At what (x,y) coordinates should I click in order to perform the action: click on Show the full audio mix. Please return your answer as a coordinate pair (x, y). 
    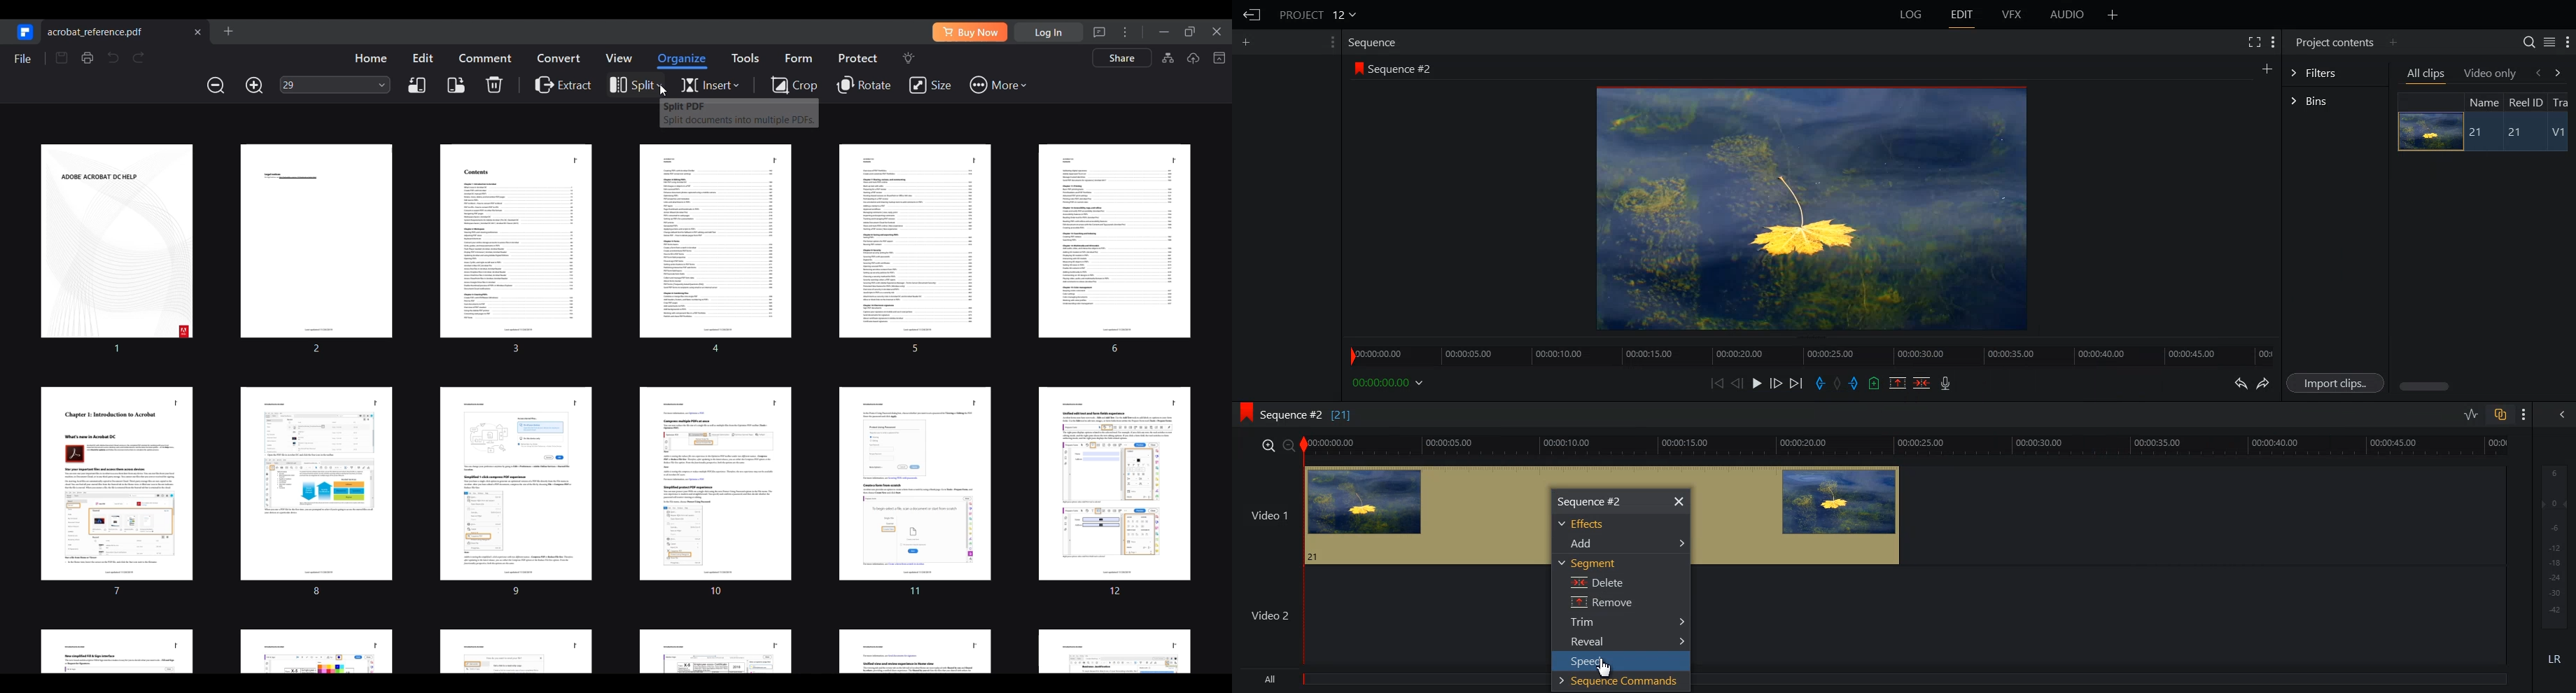
    Looking at the image, I should click on (2558, 414).